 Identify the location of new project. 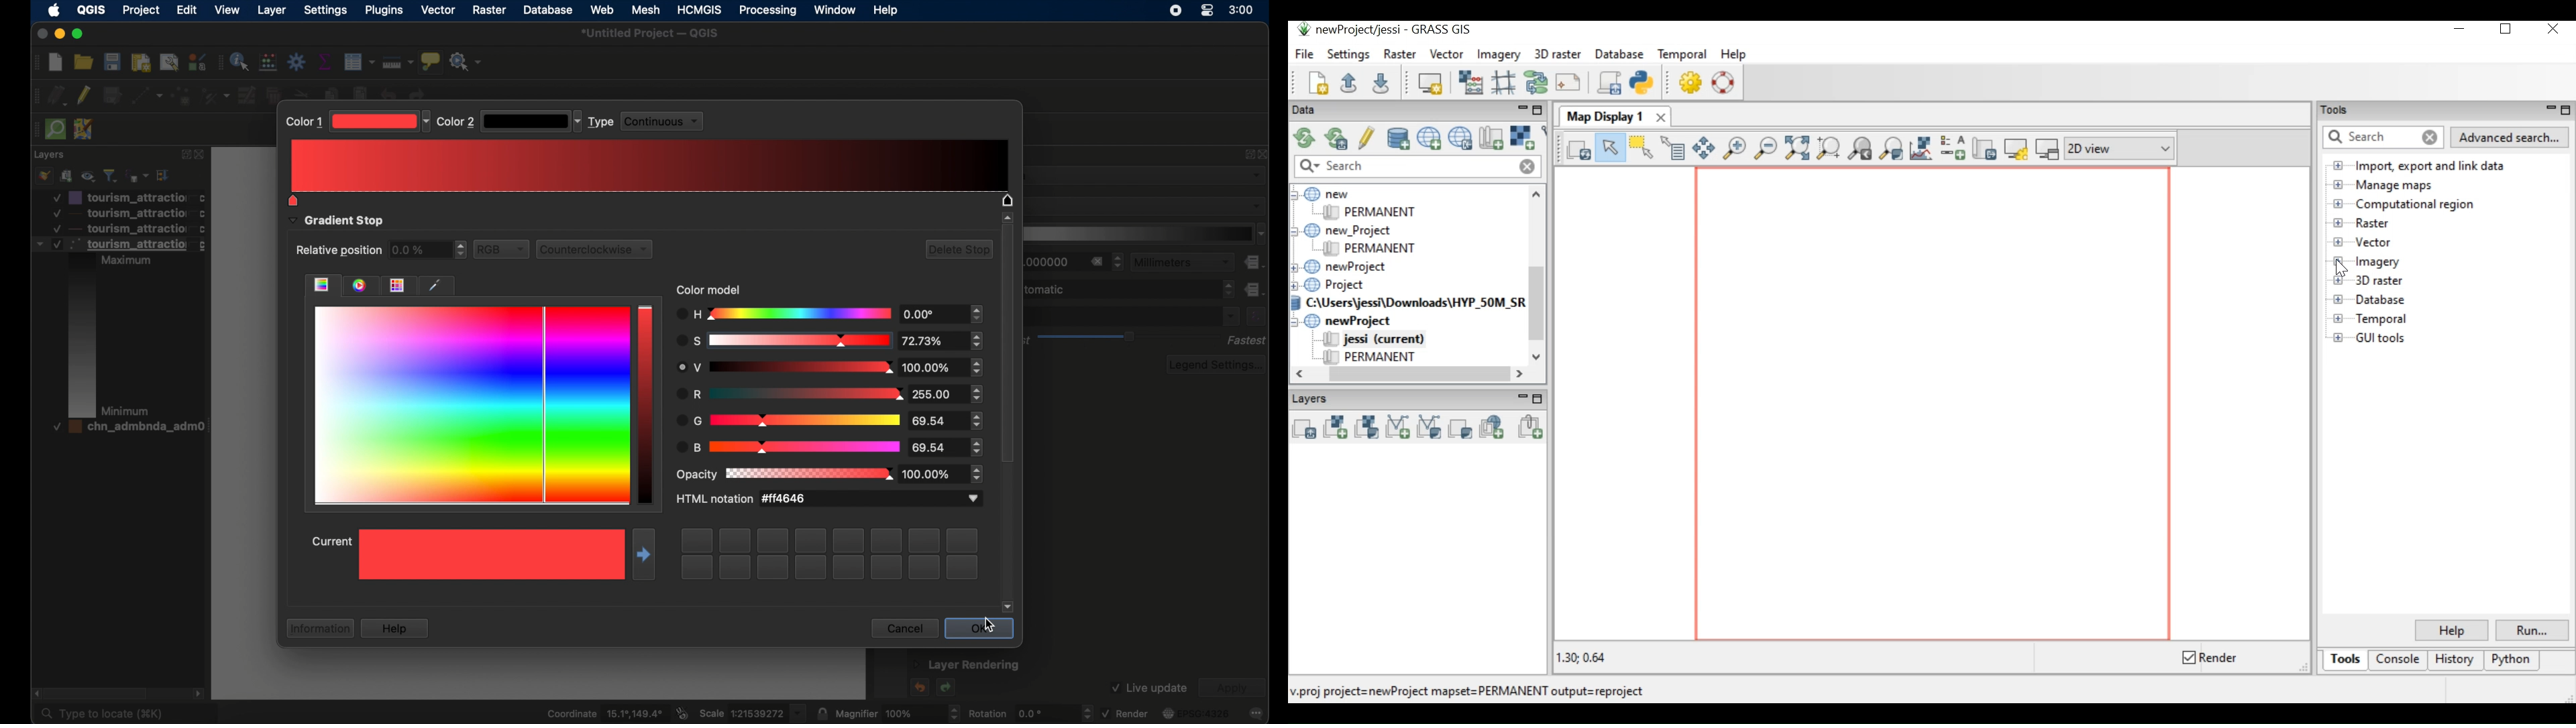
(56, 63).